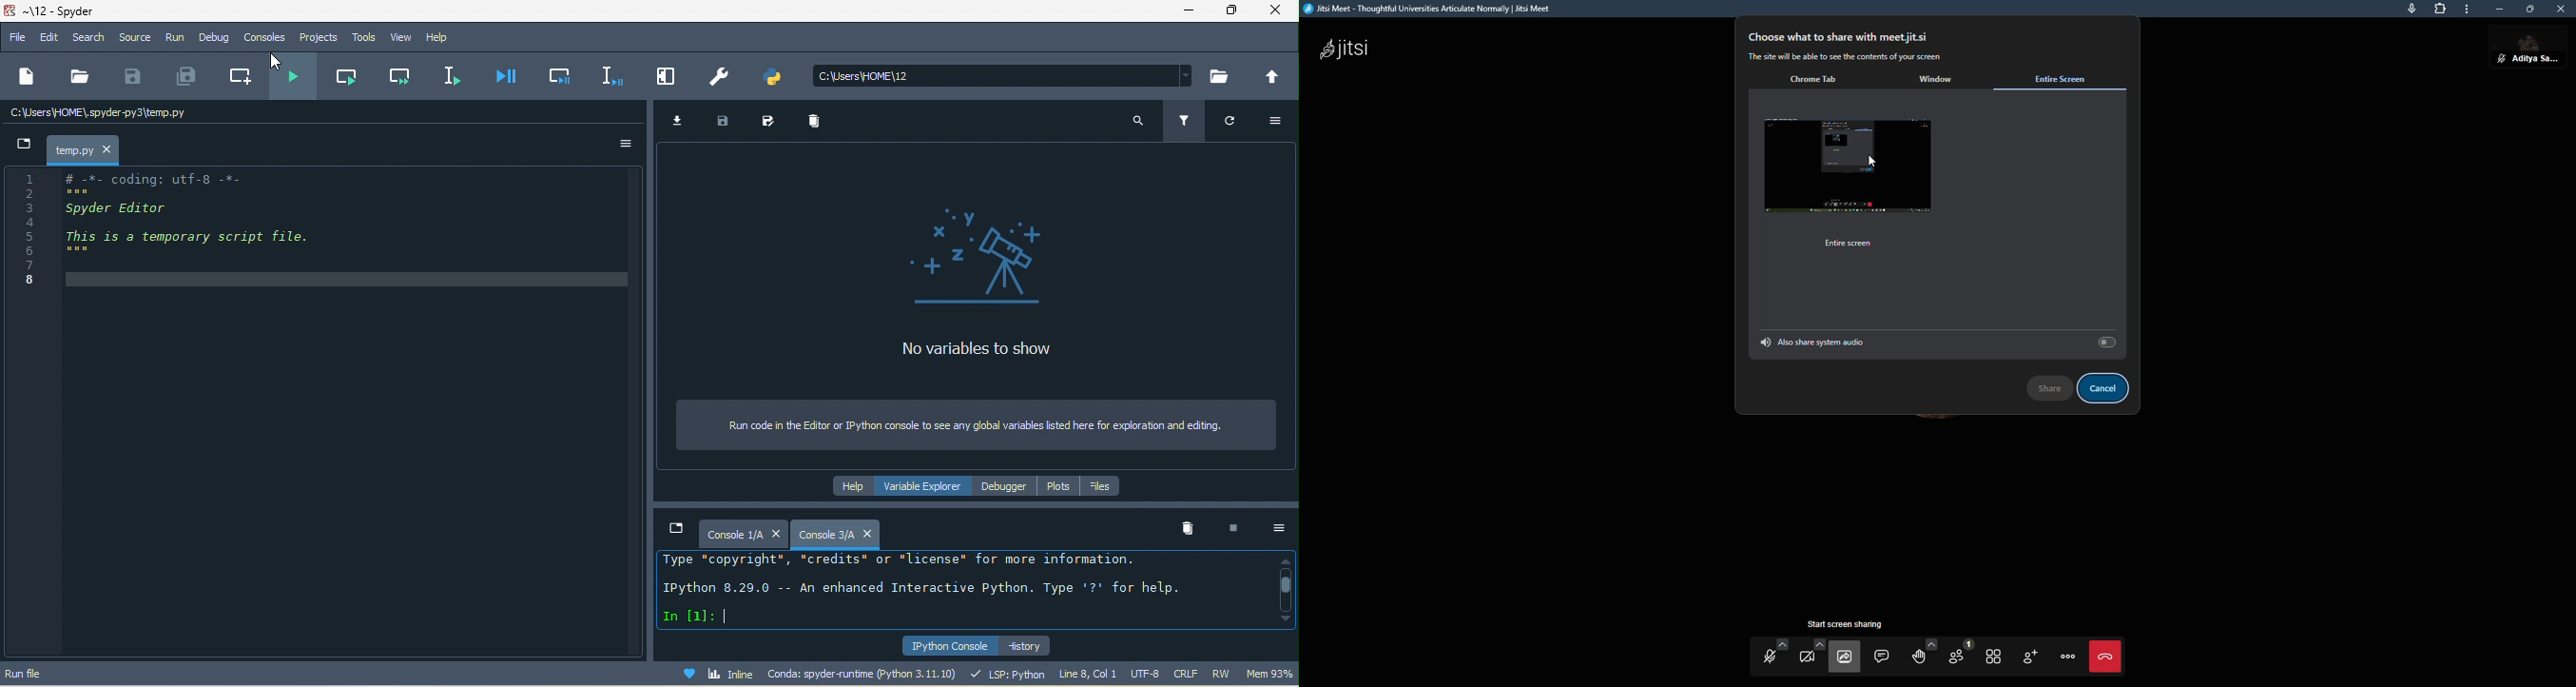 Image resolution: width=2576 pixels, height=700 pixels. I want to click on create new cell, so click(240, 77).